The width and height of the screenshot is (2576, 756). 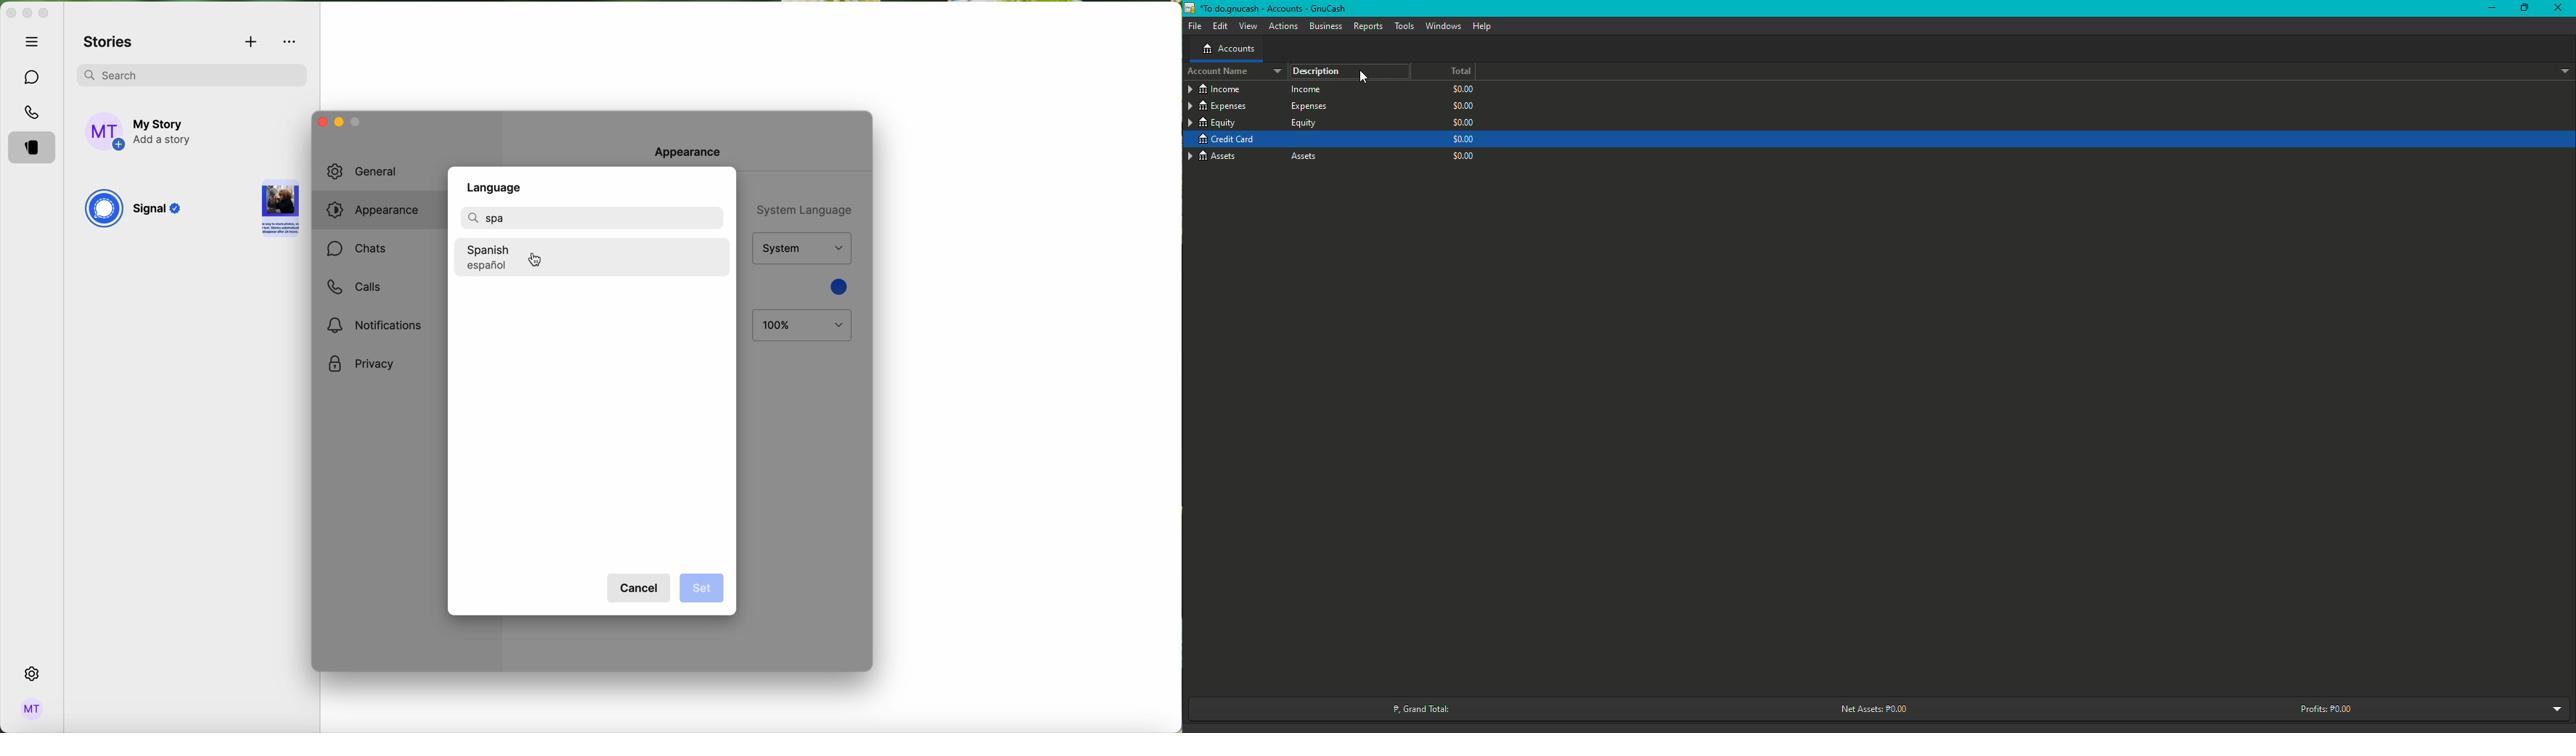 What do you see at coordinates (1282, 25) in the screenshot?
I see `Actions` at bounding box center [1282, 25].